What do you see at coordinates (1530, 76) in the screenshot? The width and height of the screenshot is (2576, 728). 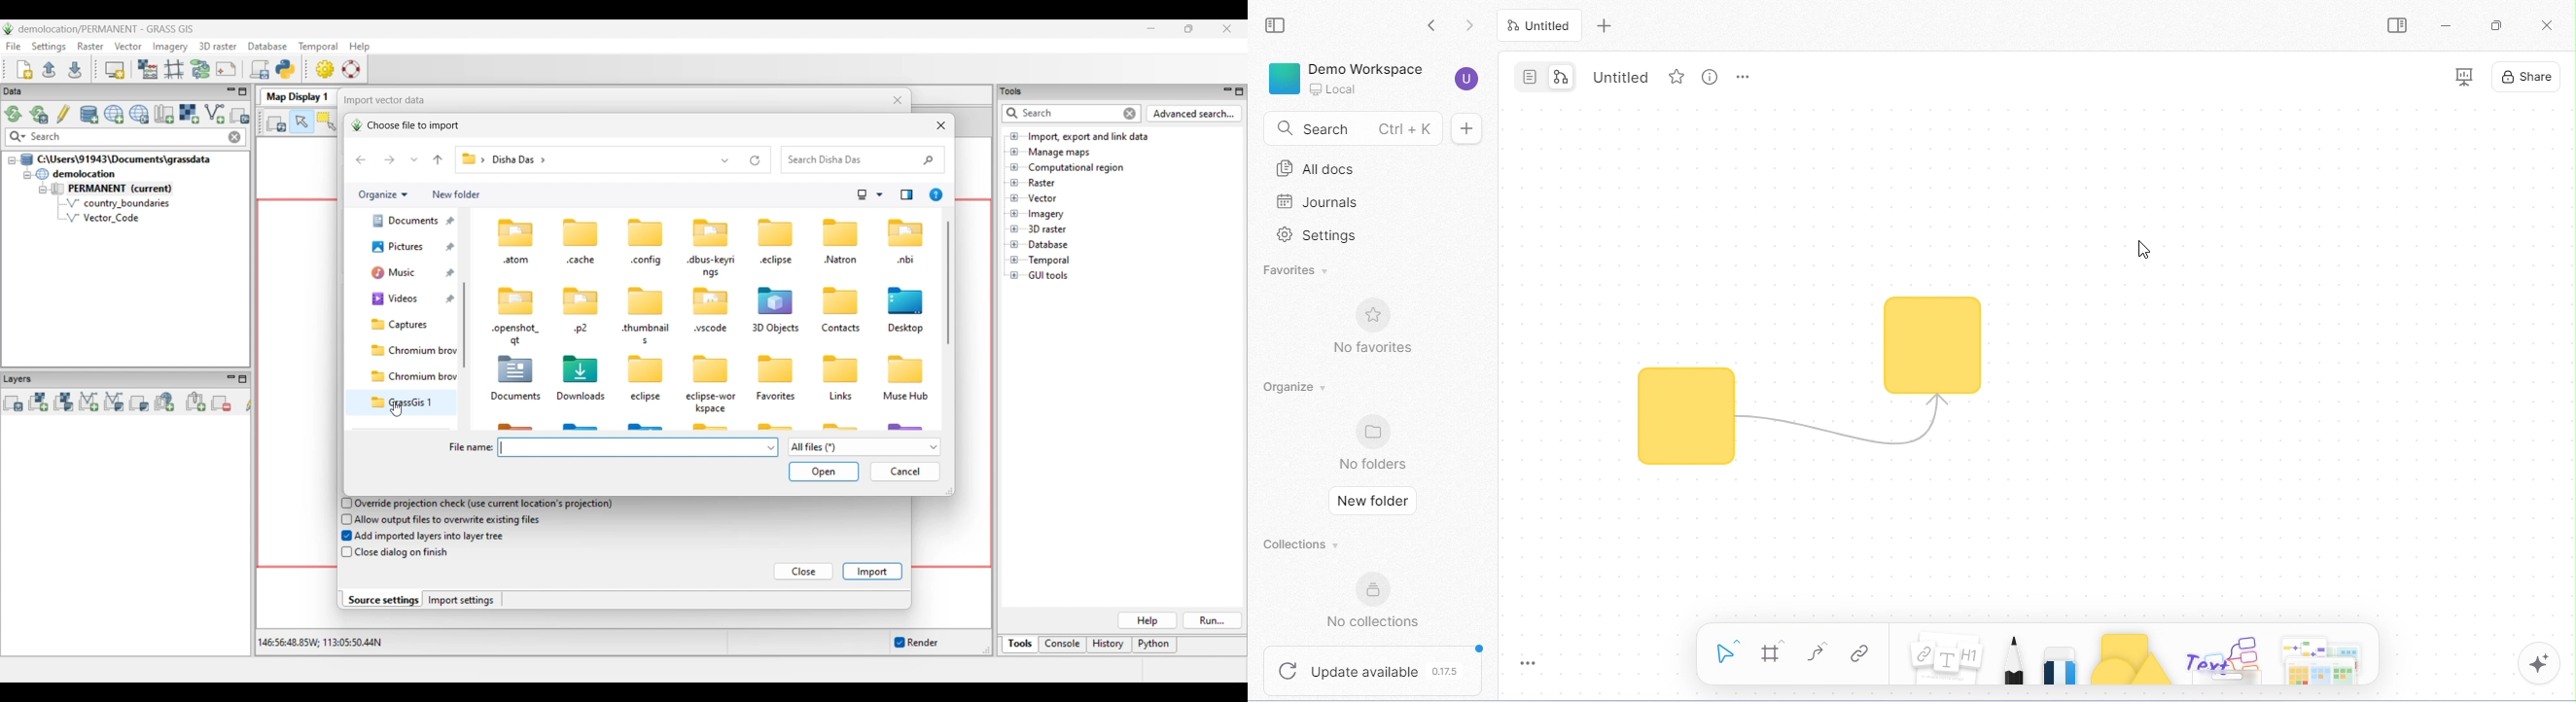 I see `page mode` at bounding box center [1530, 76].